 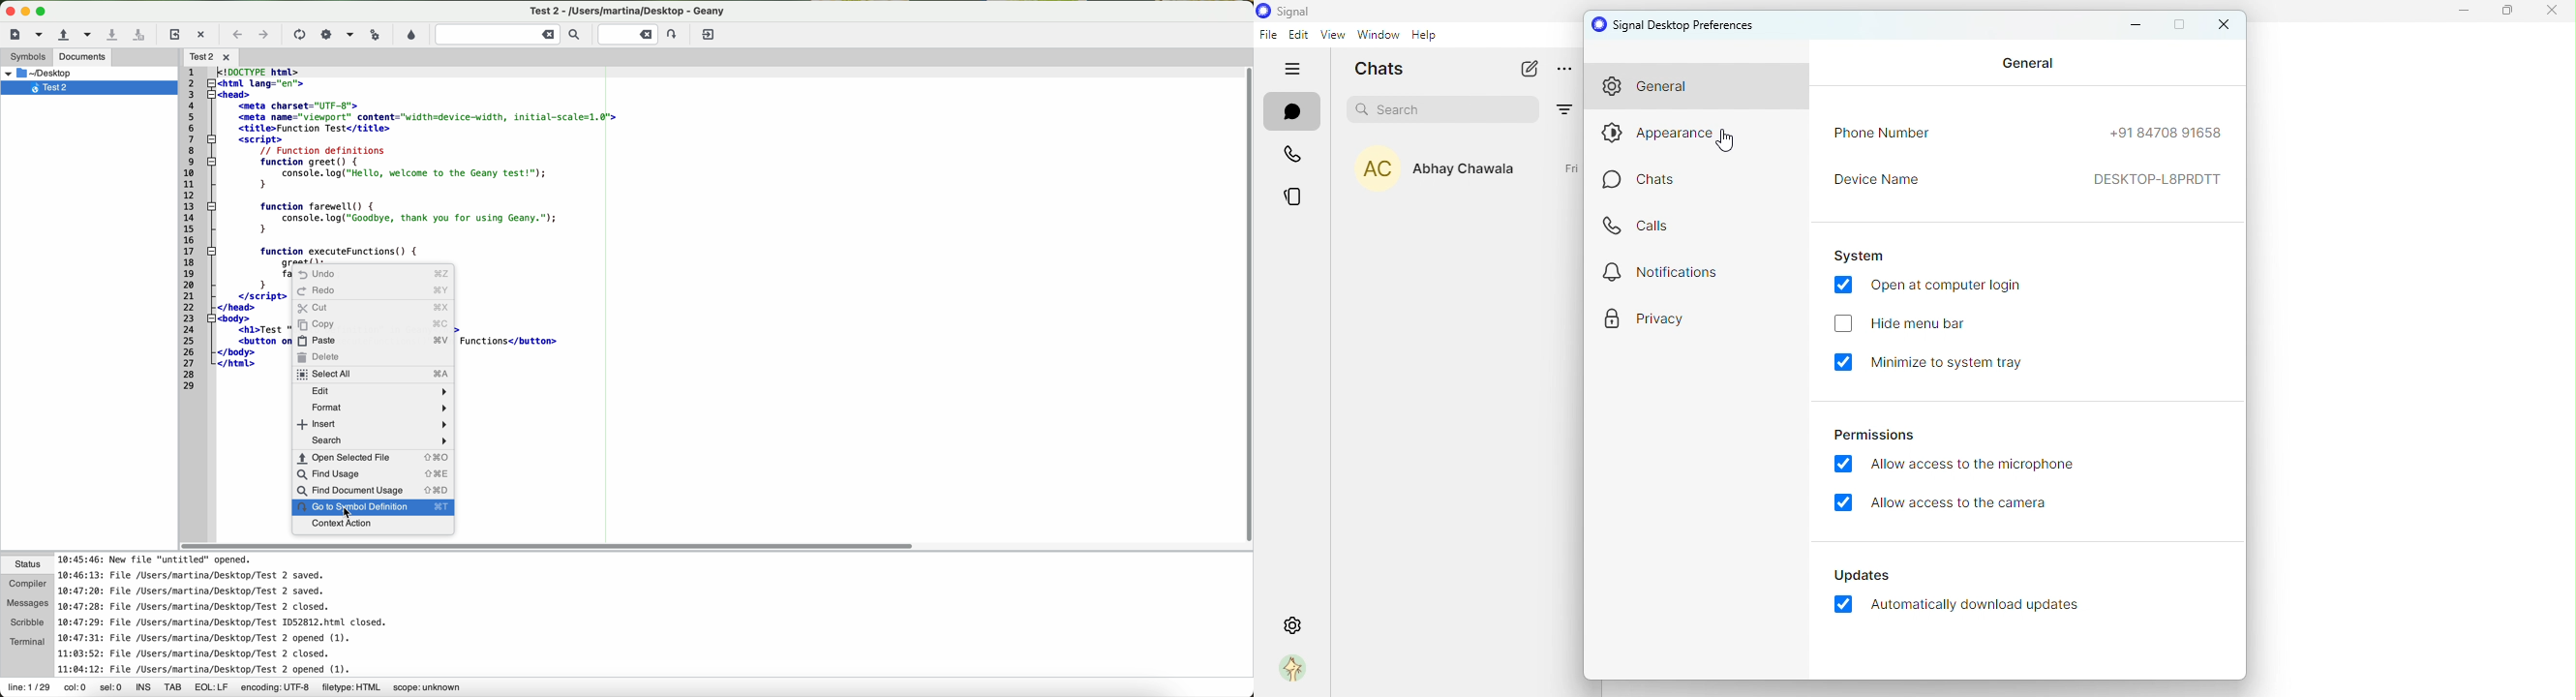 I want to click on profile, so click(x=1288, y=670).